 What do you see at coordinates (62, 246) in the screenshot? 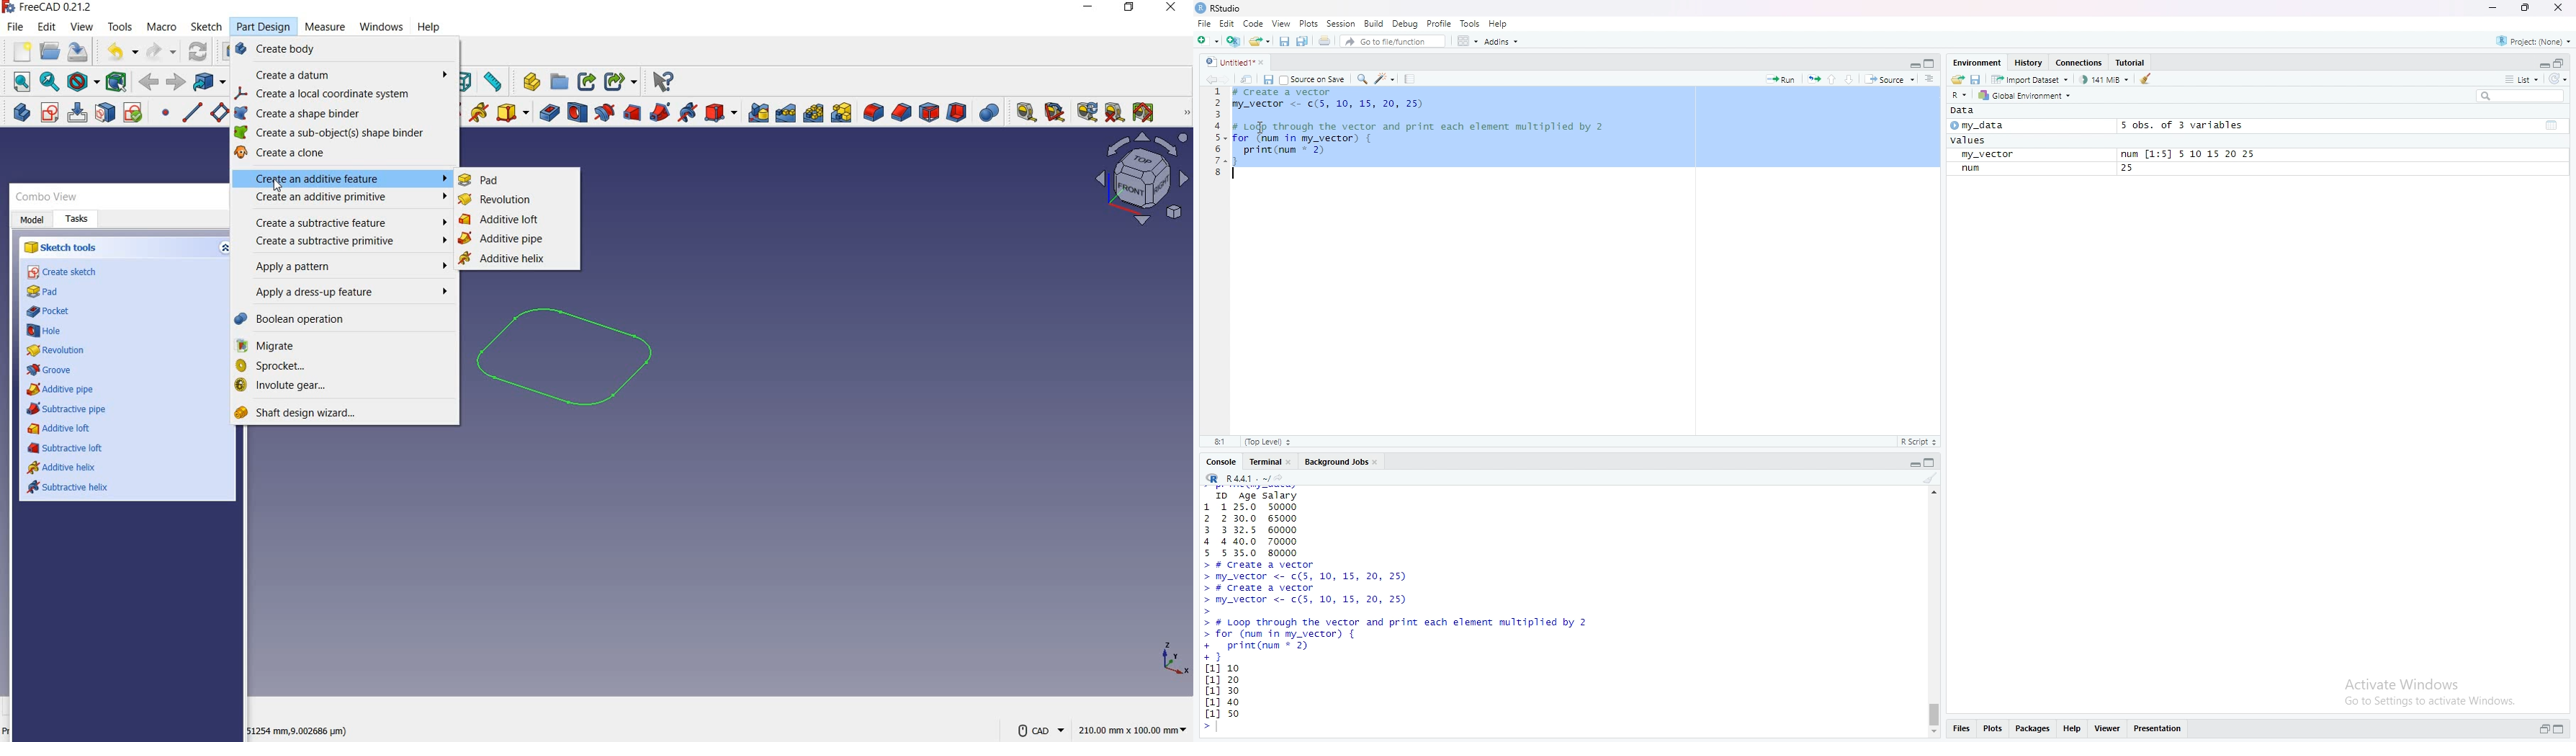
I see `sketch tools` at bounding box center [62, 246].